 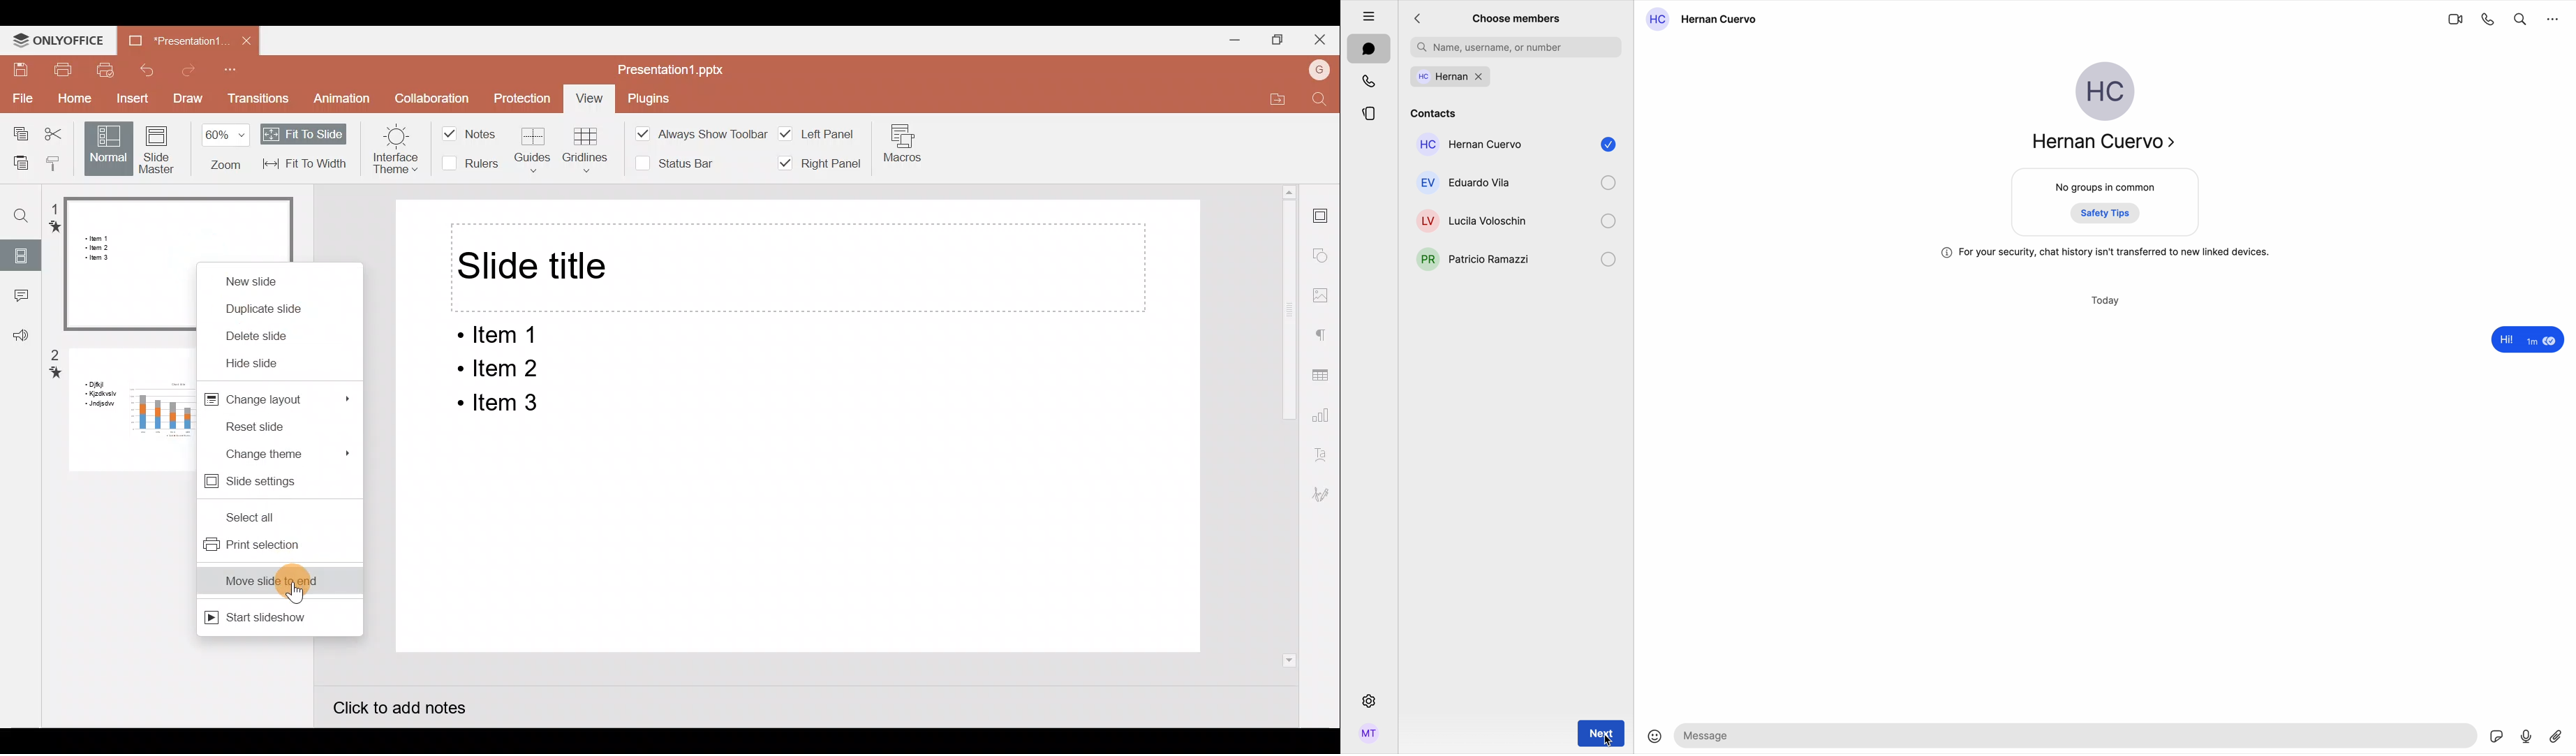 I want to click on Open file location, so click(x=1273, y=98).